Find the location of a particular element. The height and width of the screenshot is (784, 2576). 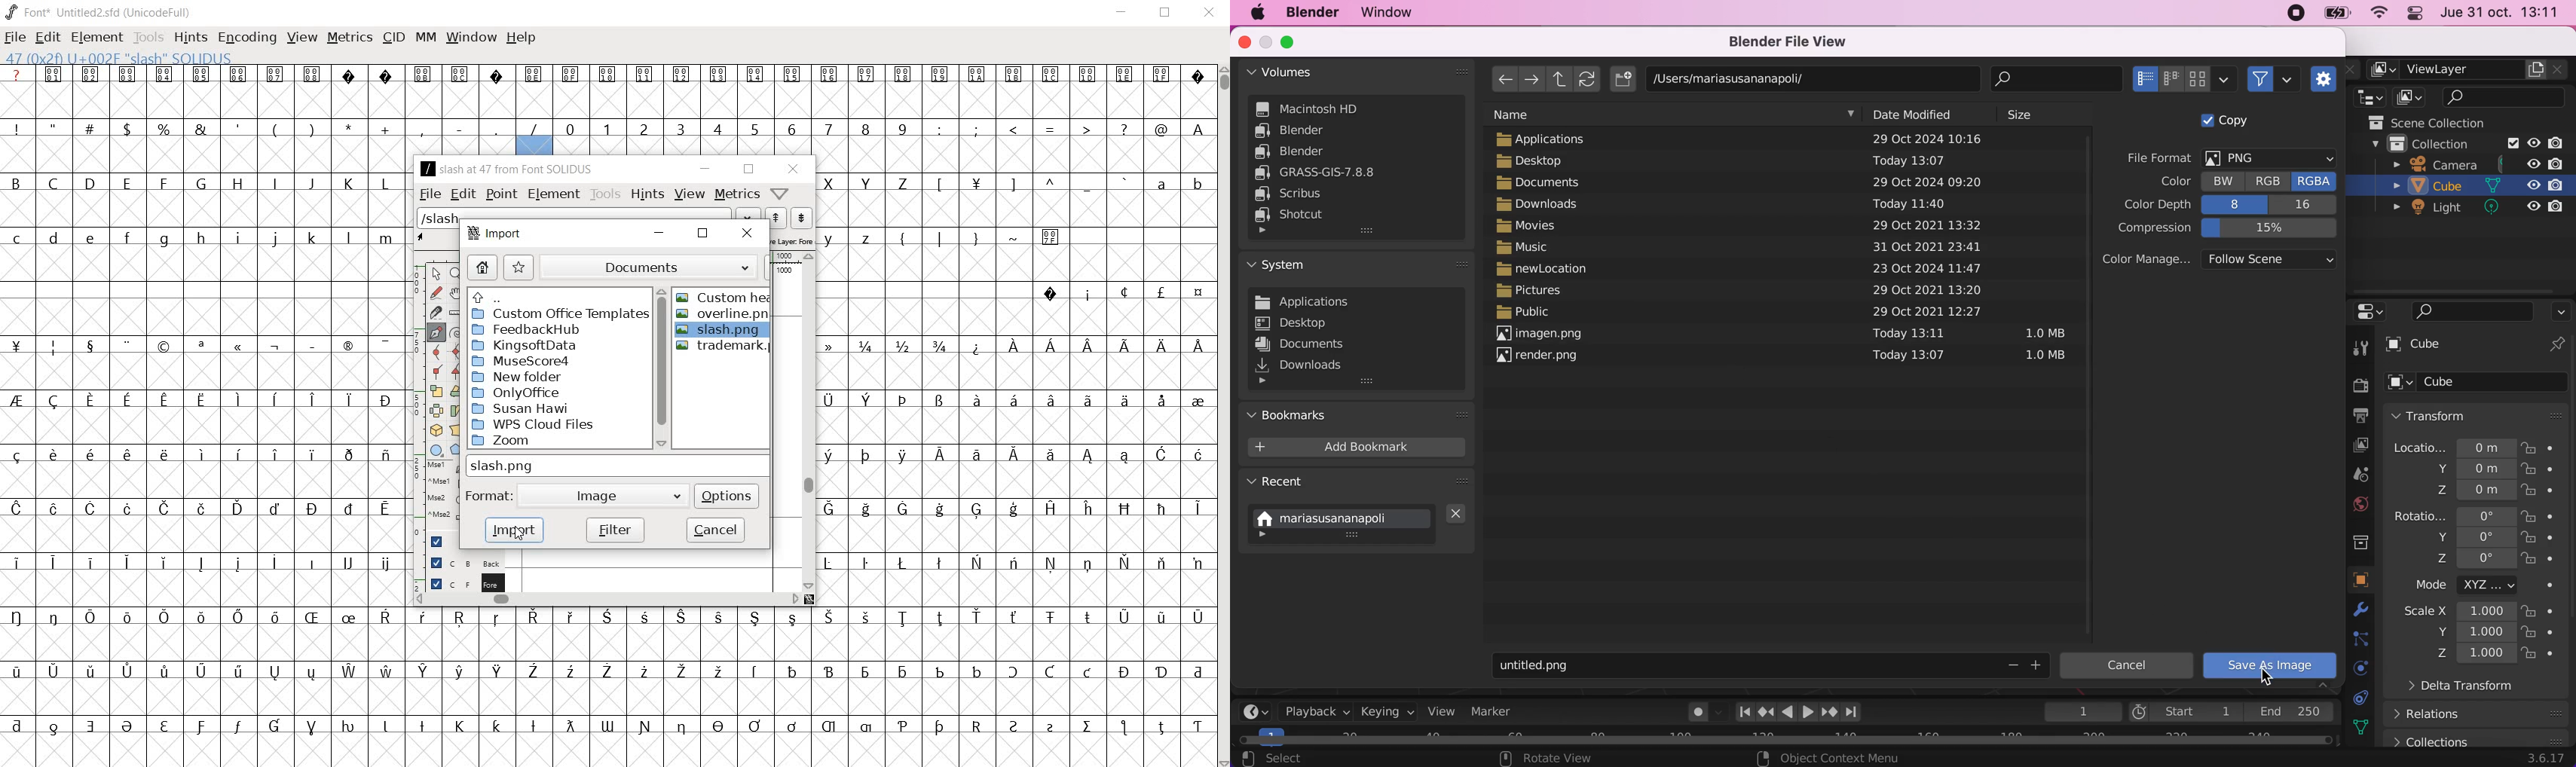

ruler is located at coordinates (787, 256).